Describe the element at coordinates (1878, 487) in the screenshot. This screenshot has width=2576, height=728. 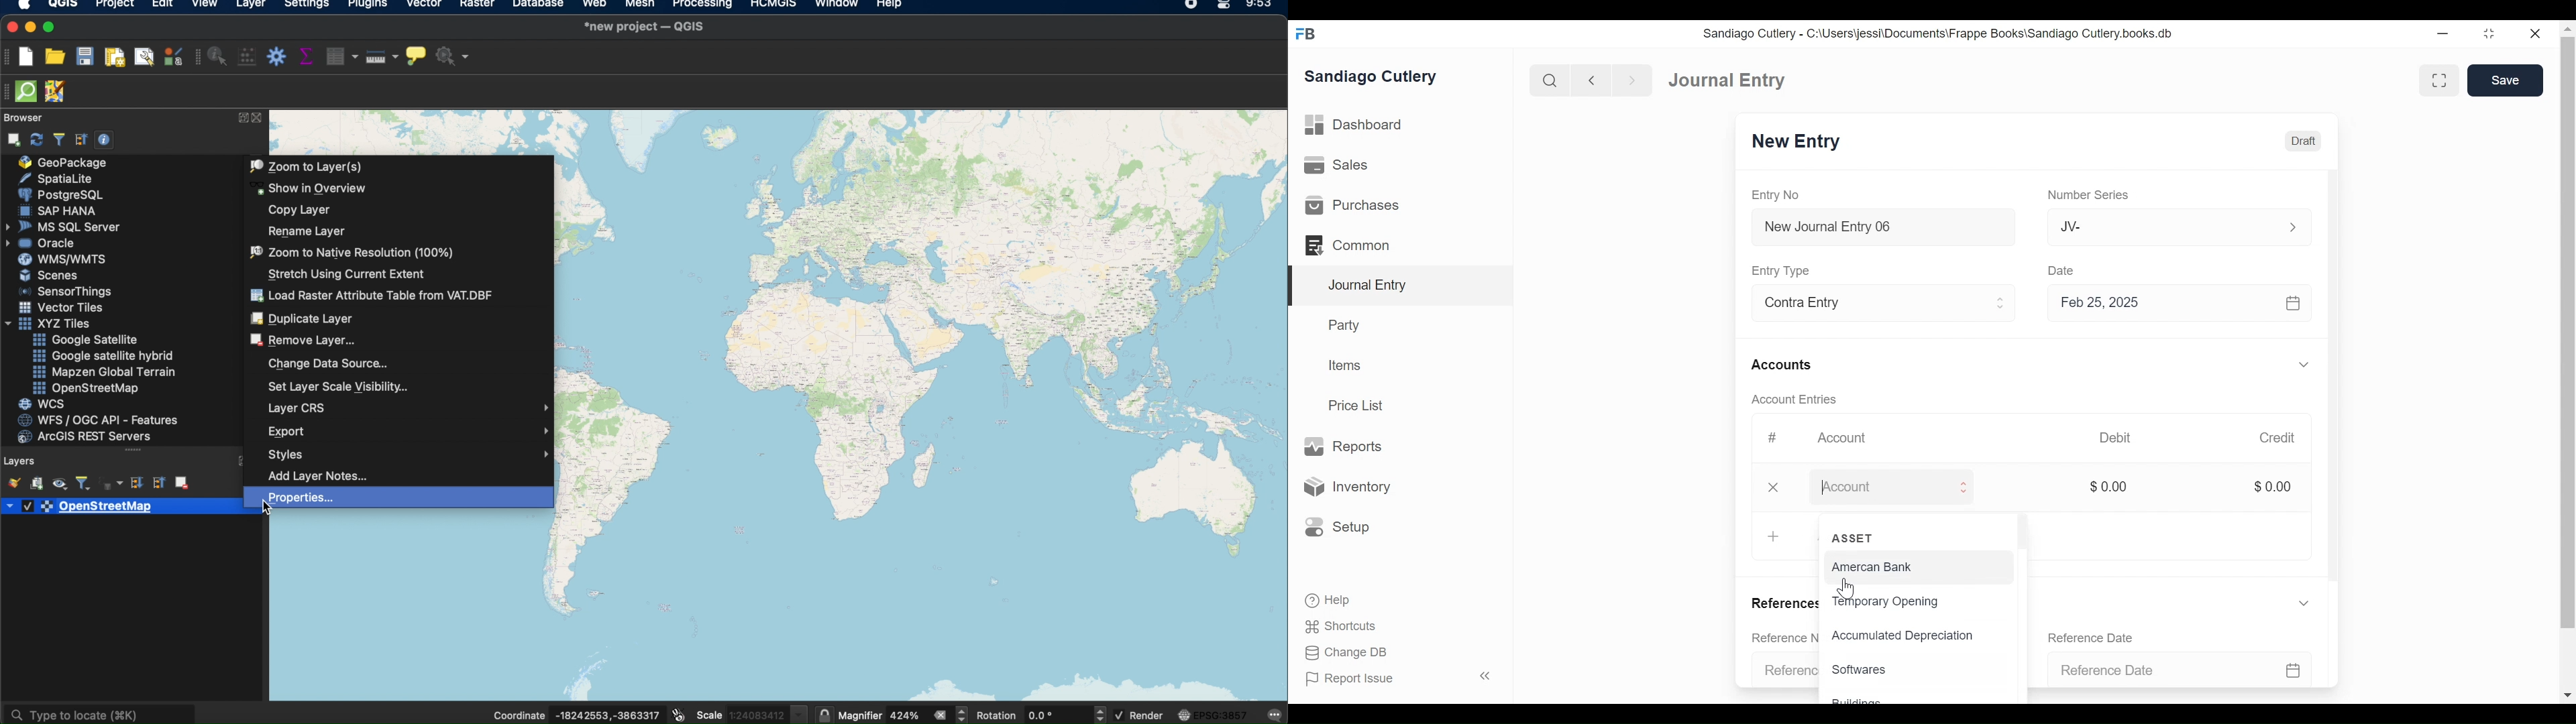
I see `Amount` at that location.